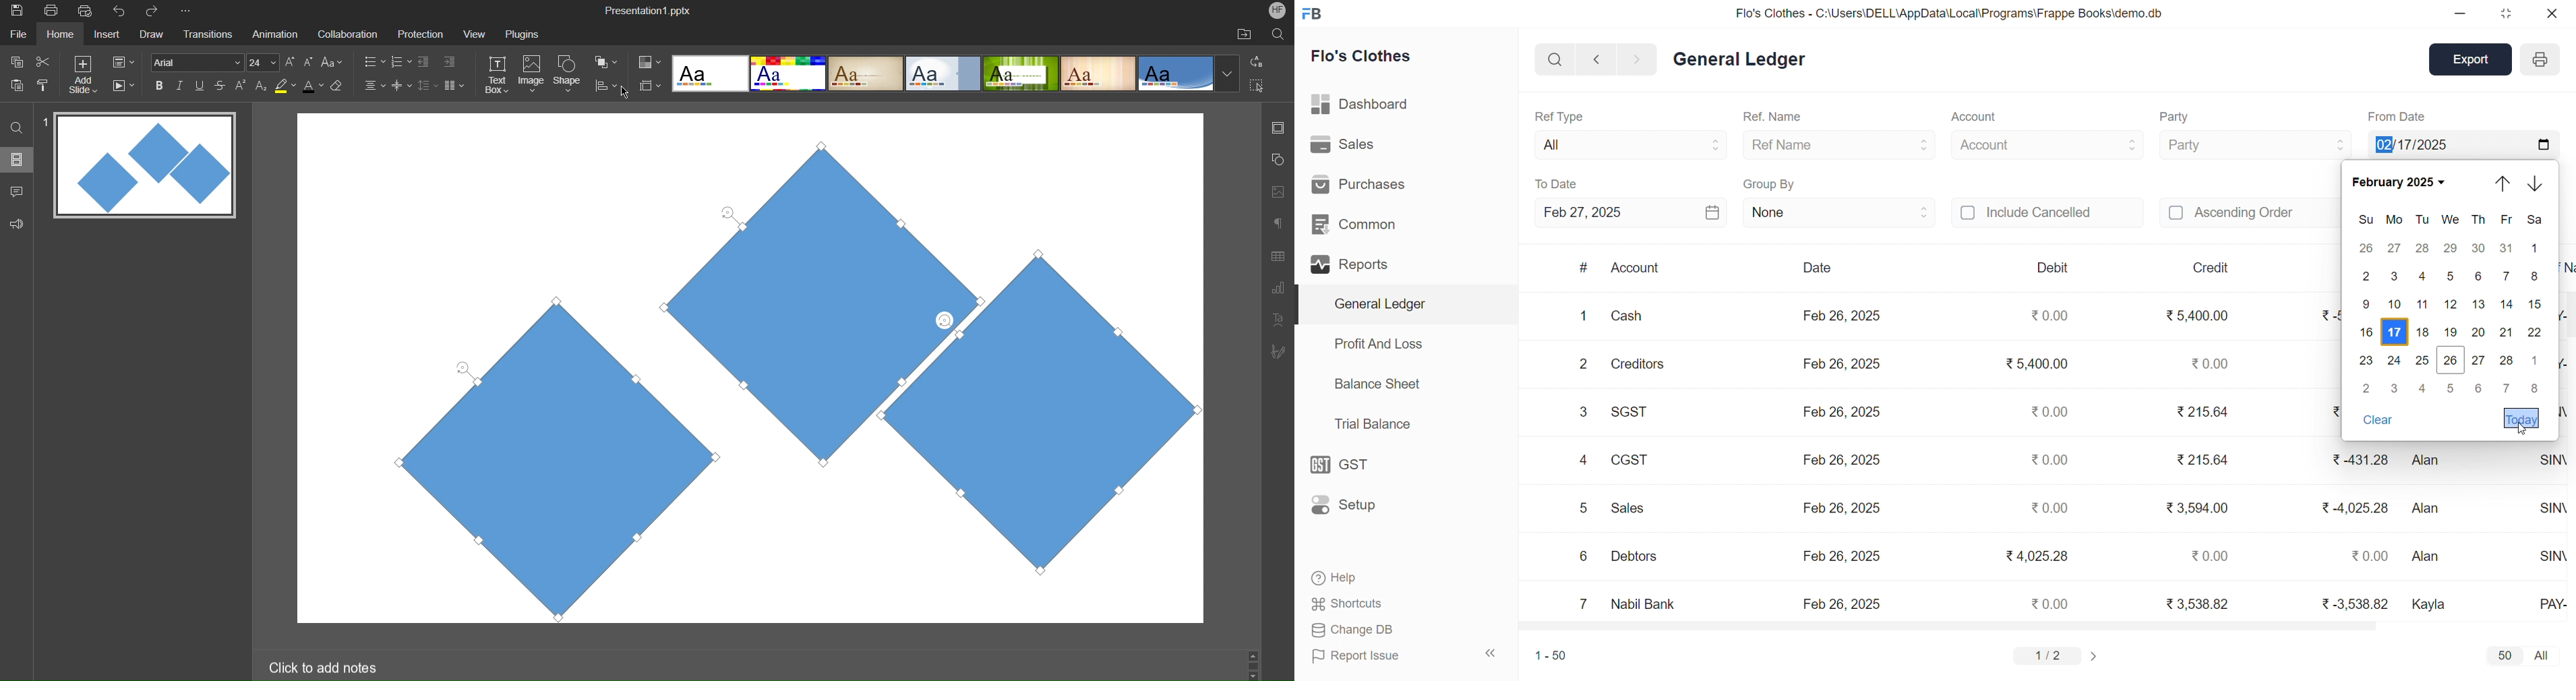 Image resolution: width=2576 pixels, height=700 pixels. Describe the element at coordinates (242, 85) in the screenshot. I see `Superscript` at that location.